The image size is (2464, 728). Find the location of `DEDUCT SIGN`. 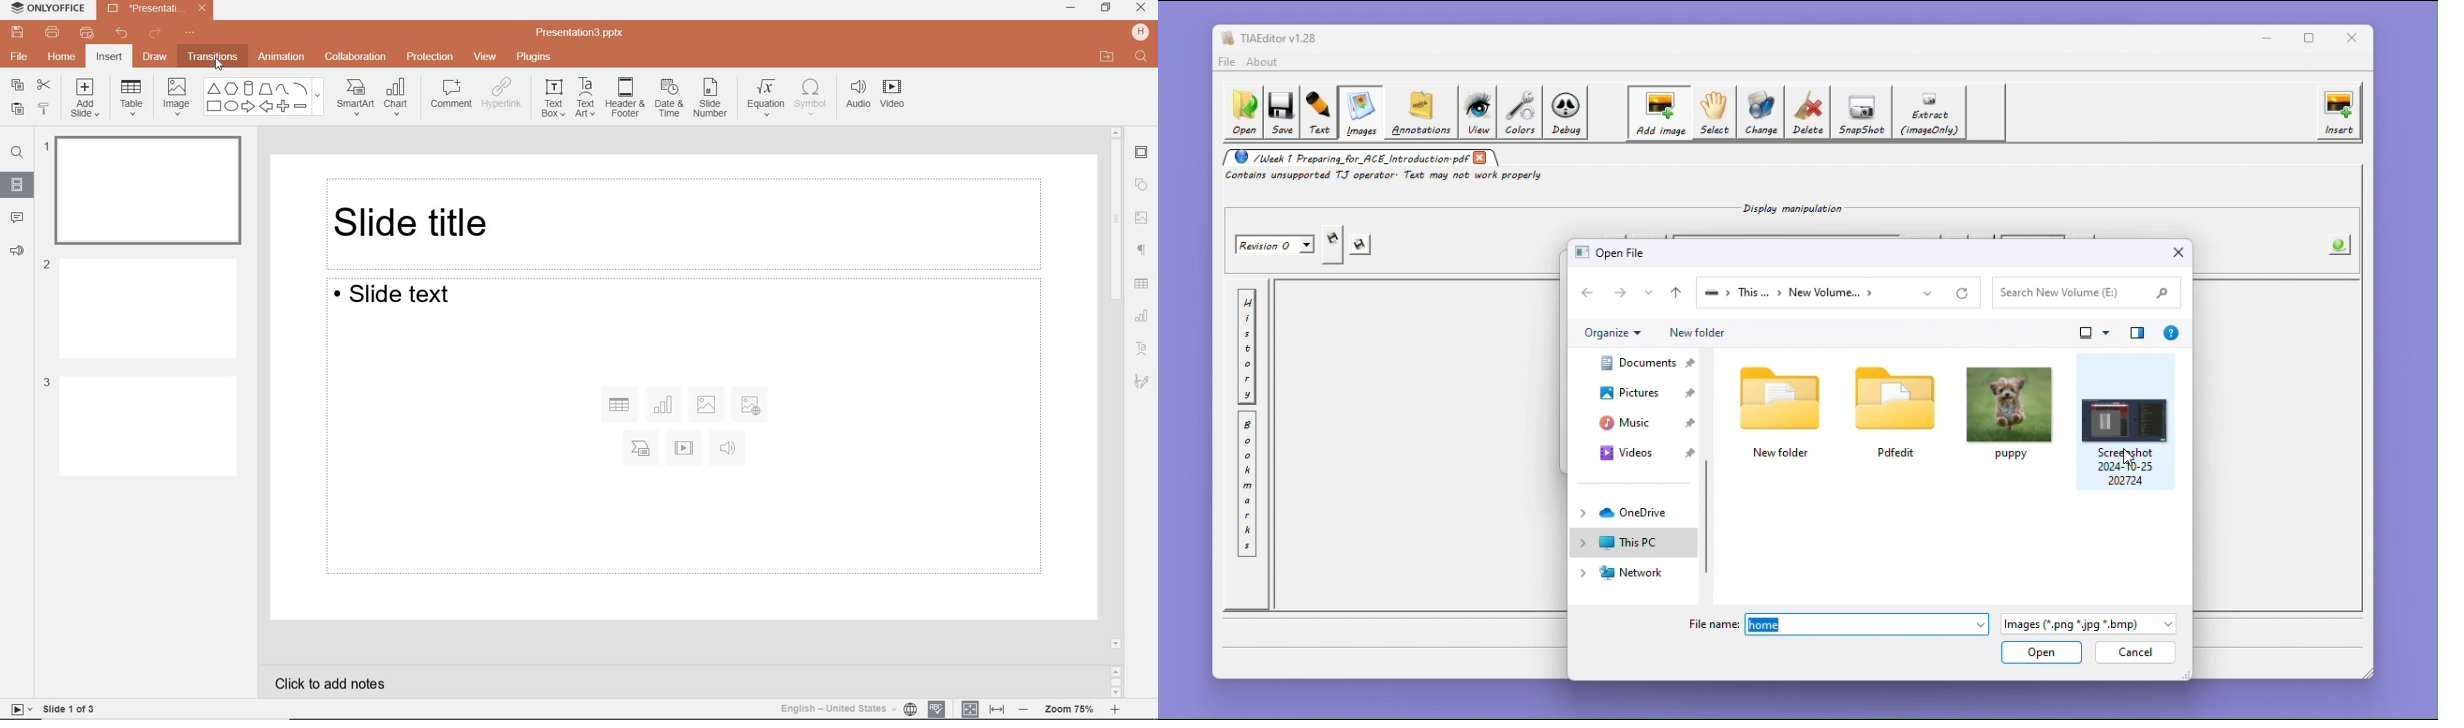

DEDUCT SIGN is located at coordinates (299, 106).